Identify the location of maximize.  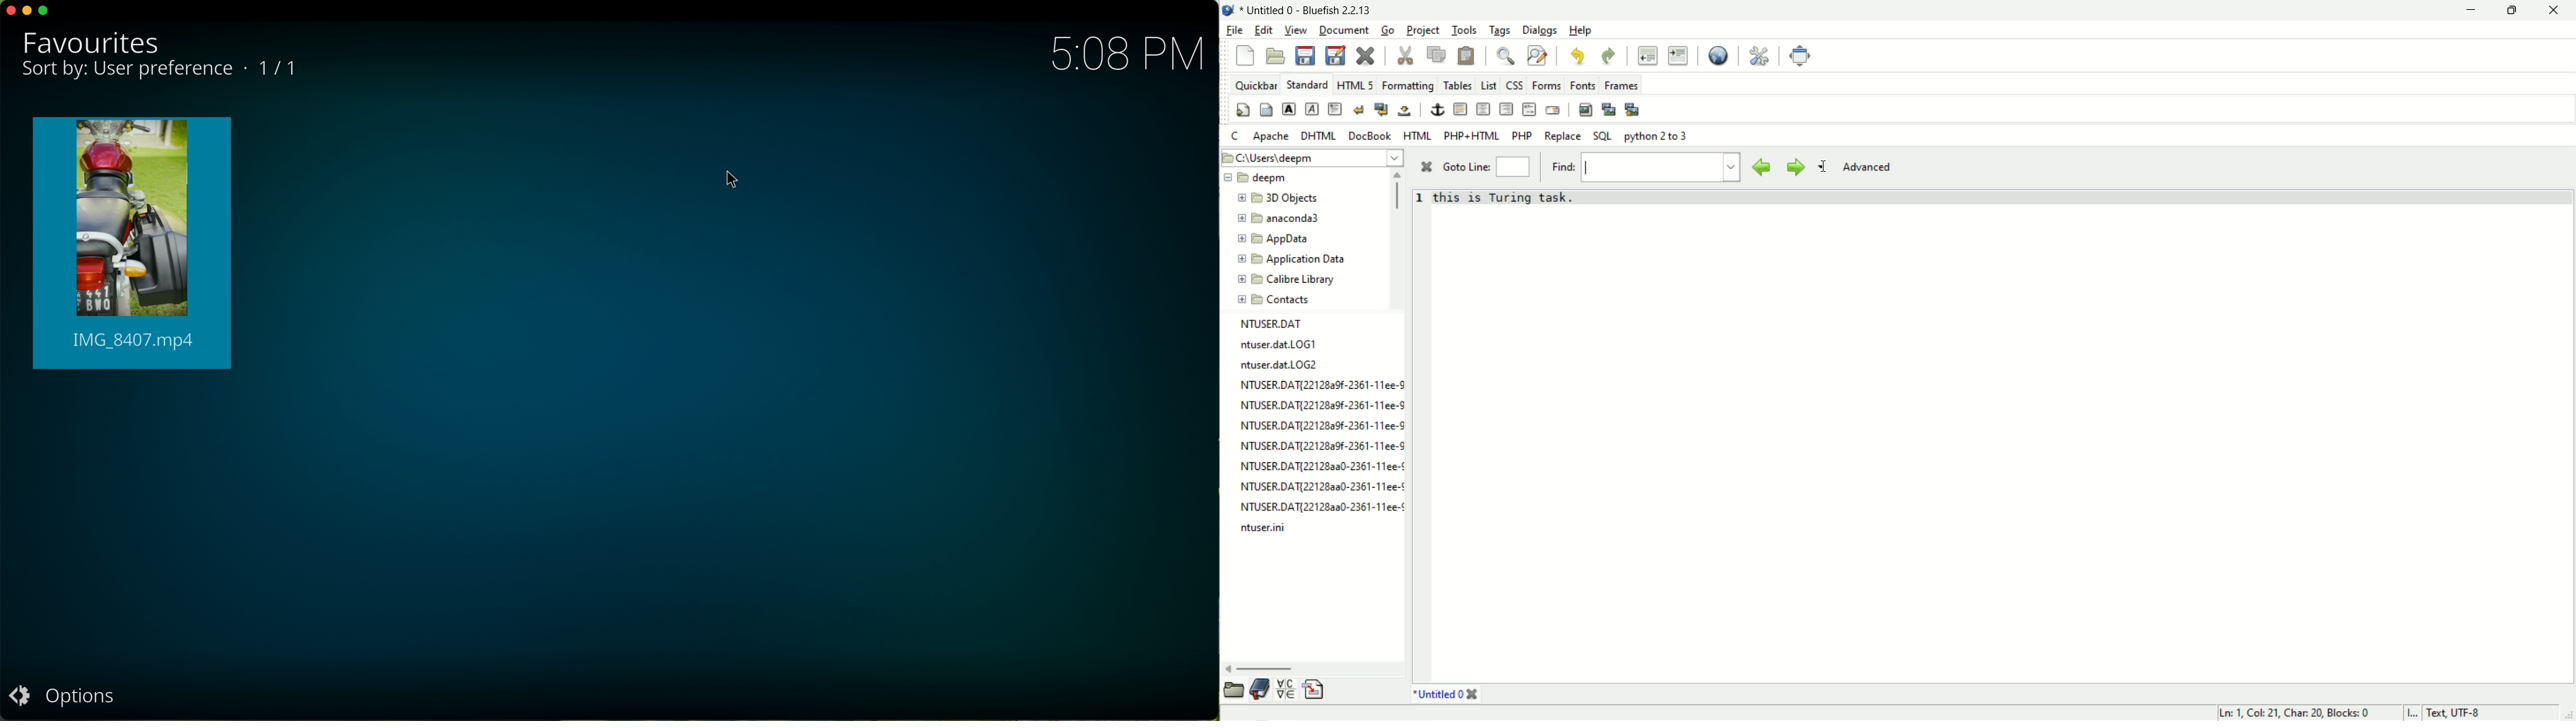
(45, 11).